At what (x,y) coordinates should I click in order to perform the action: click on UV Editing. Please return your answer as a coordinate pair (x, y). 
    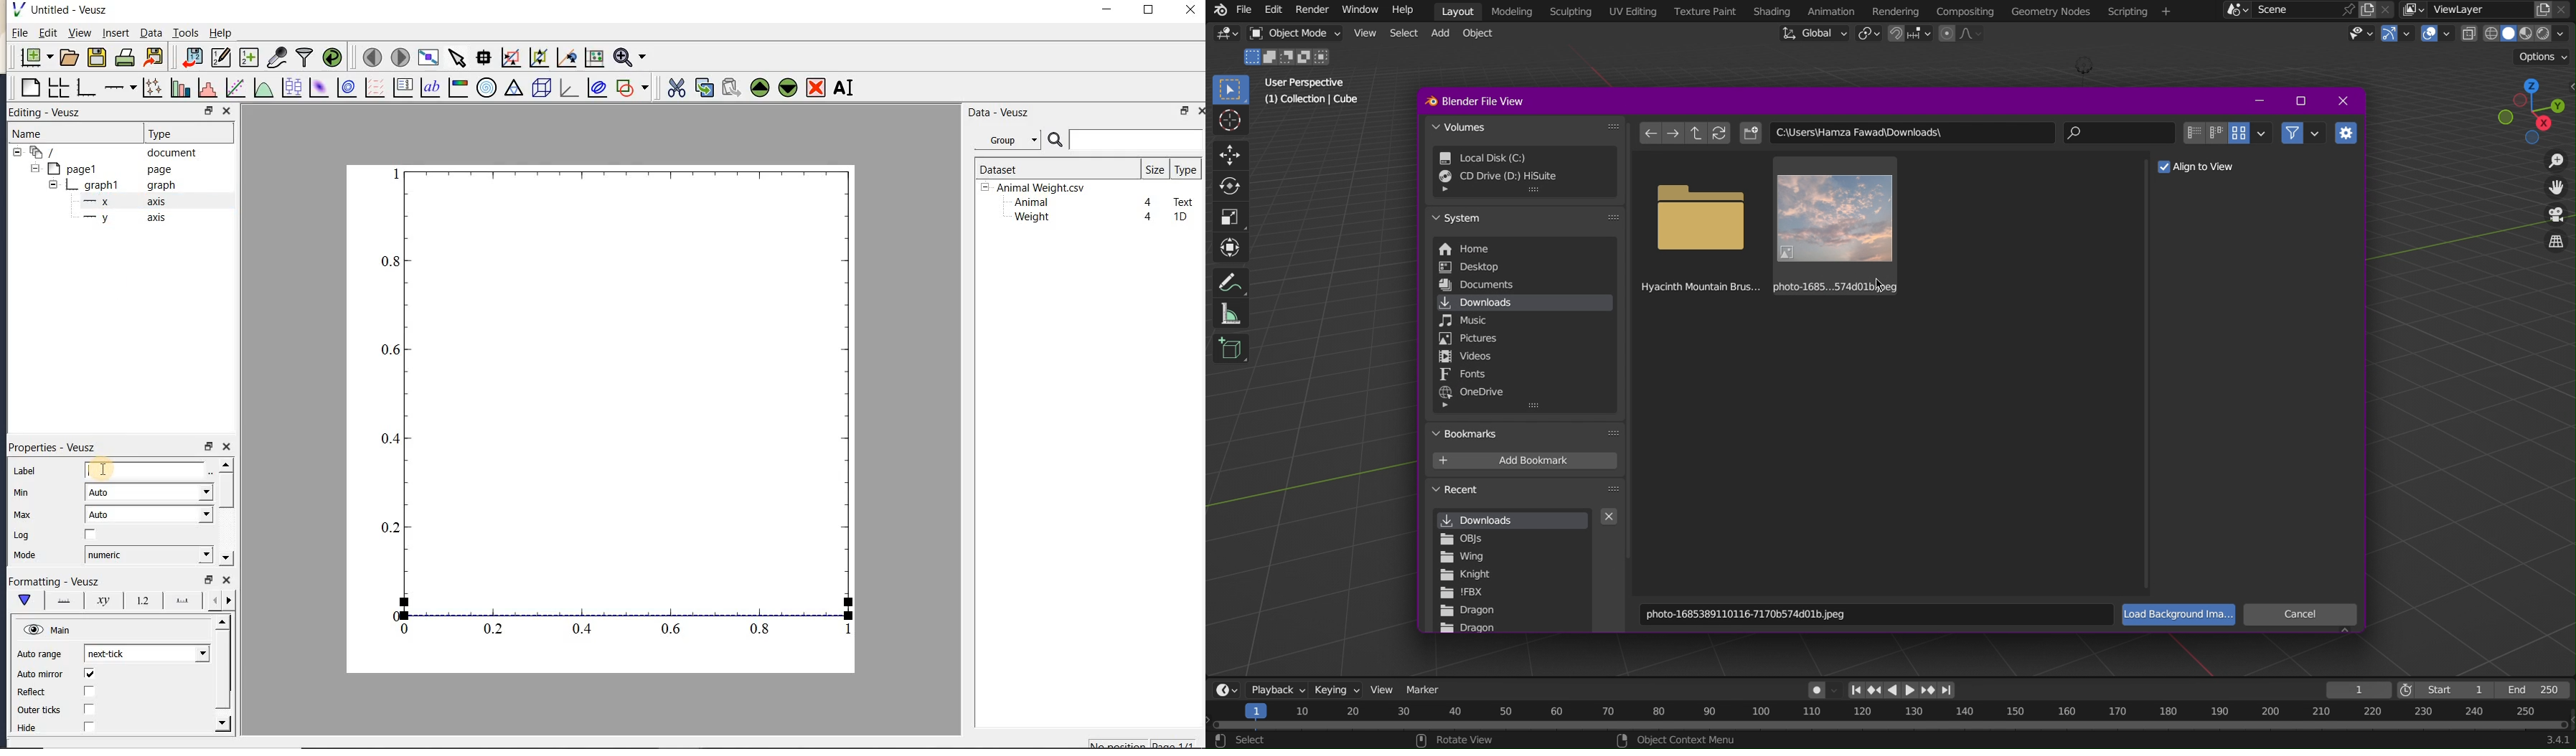
    Looking at the image, I should click on (1634, 11).